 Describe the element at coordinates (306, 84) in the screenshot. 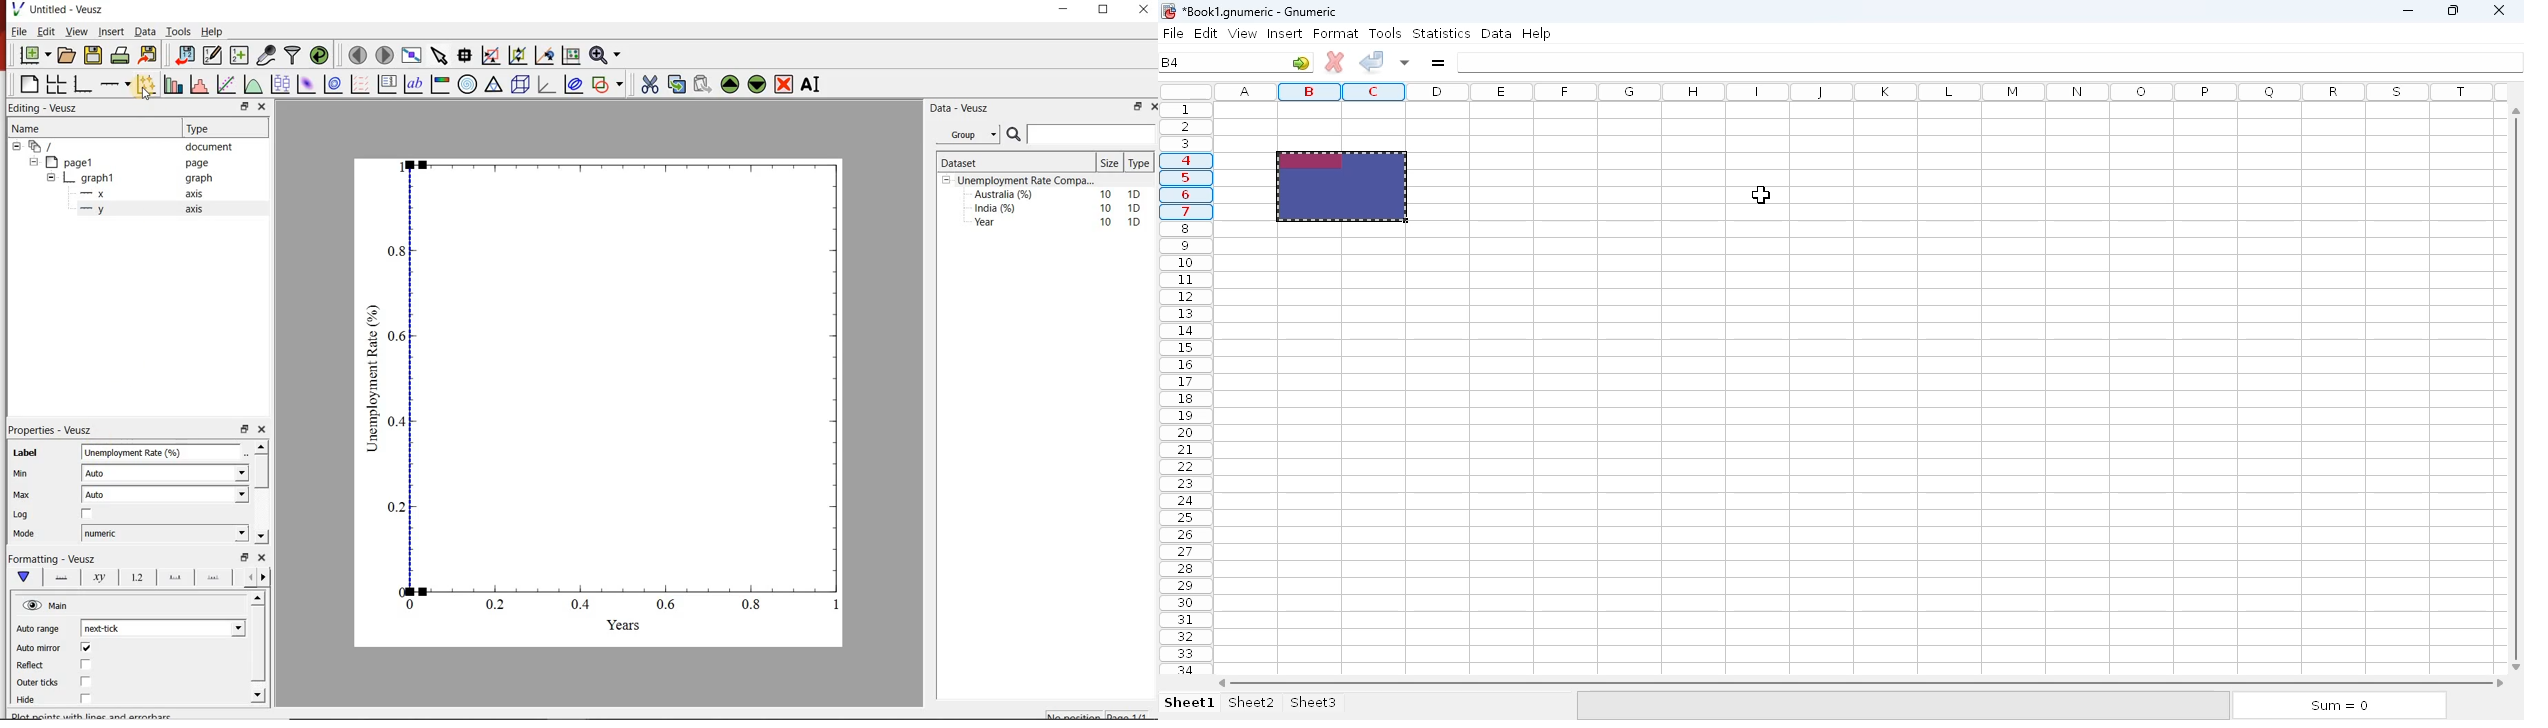

I see `plot 2d datasets as image` at that location.